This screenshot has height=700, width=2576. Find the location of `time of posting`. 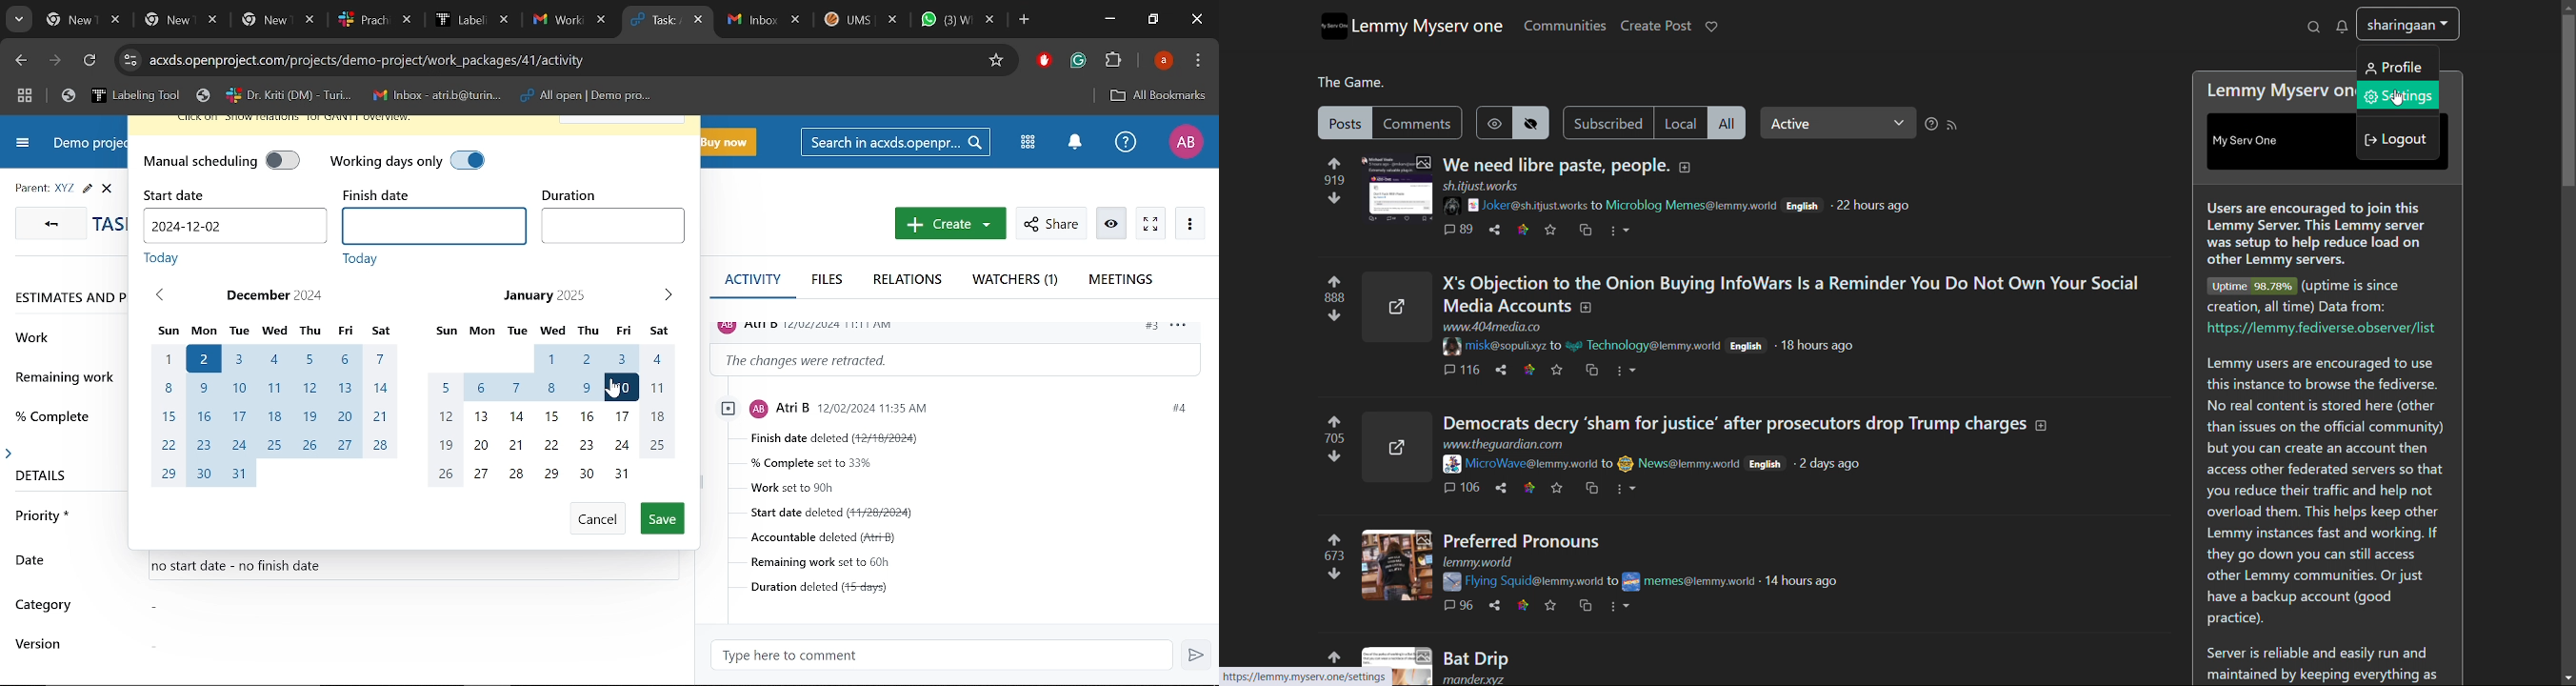

time of posting is located at coordinates (1824, 349).